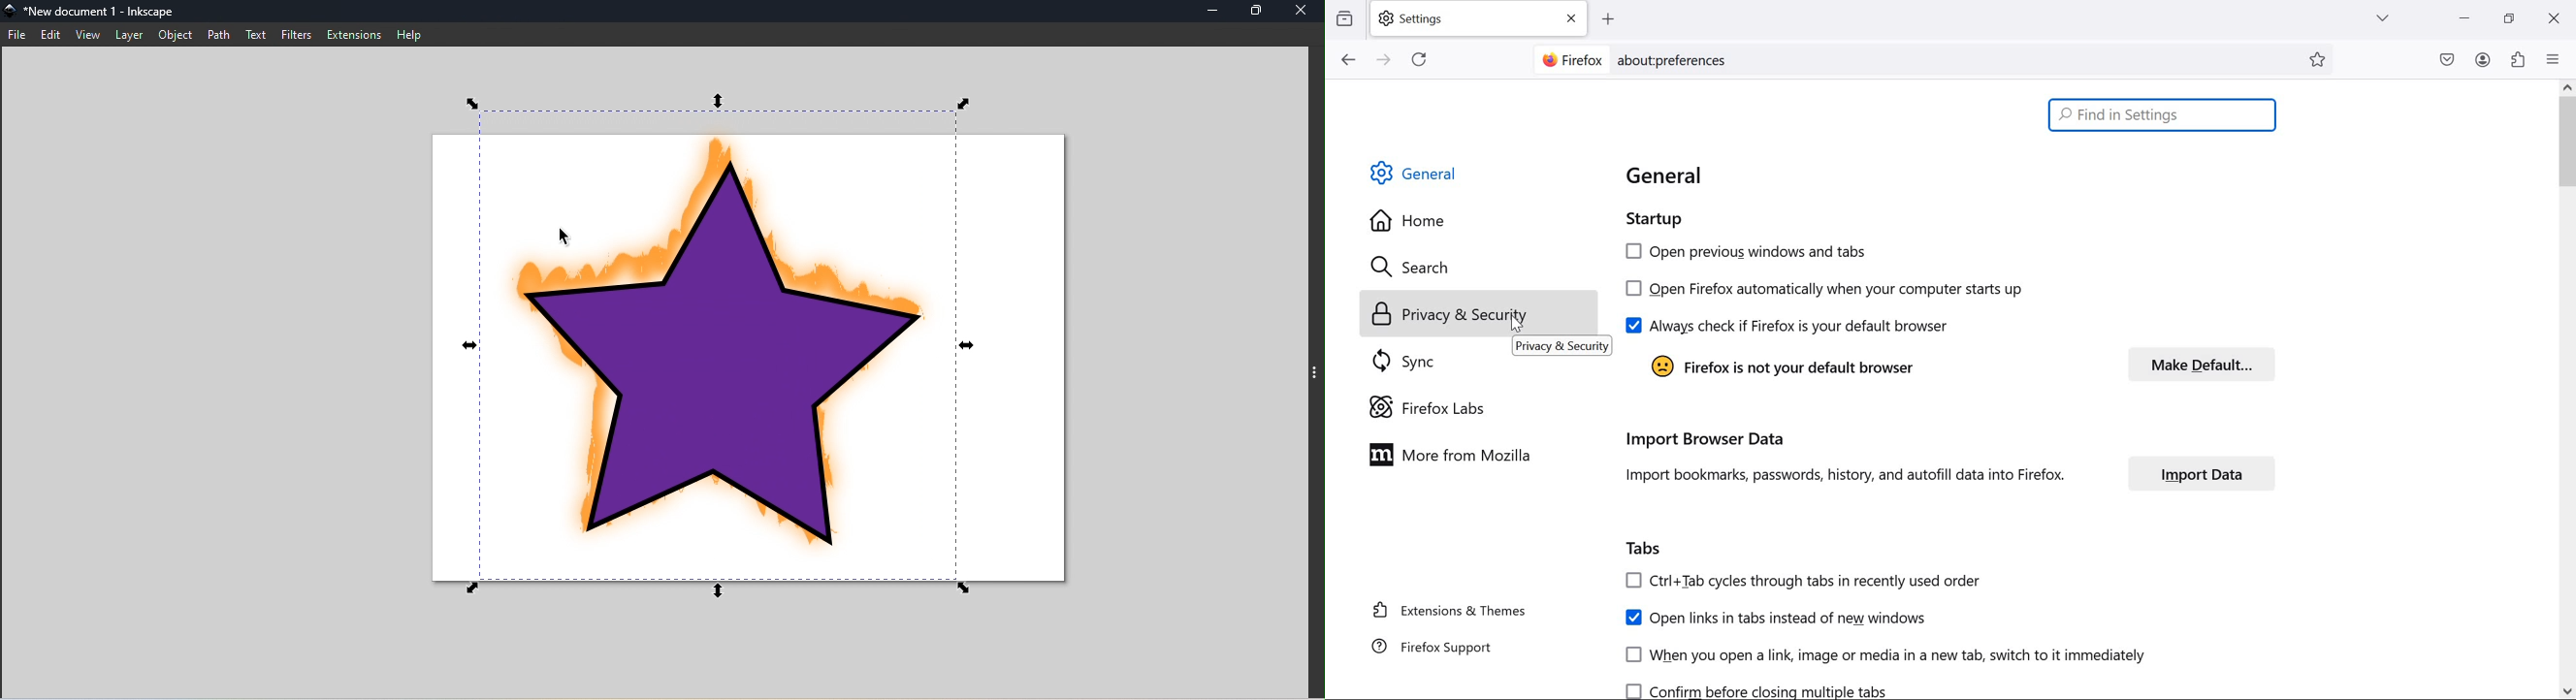 This screenshot has width=2576, height=700. I want to click on more from Mozilla, so click(1457, 454).